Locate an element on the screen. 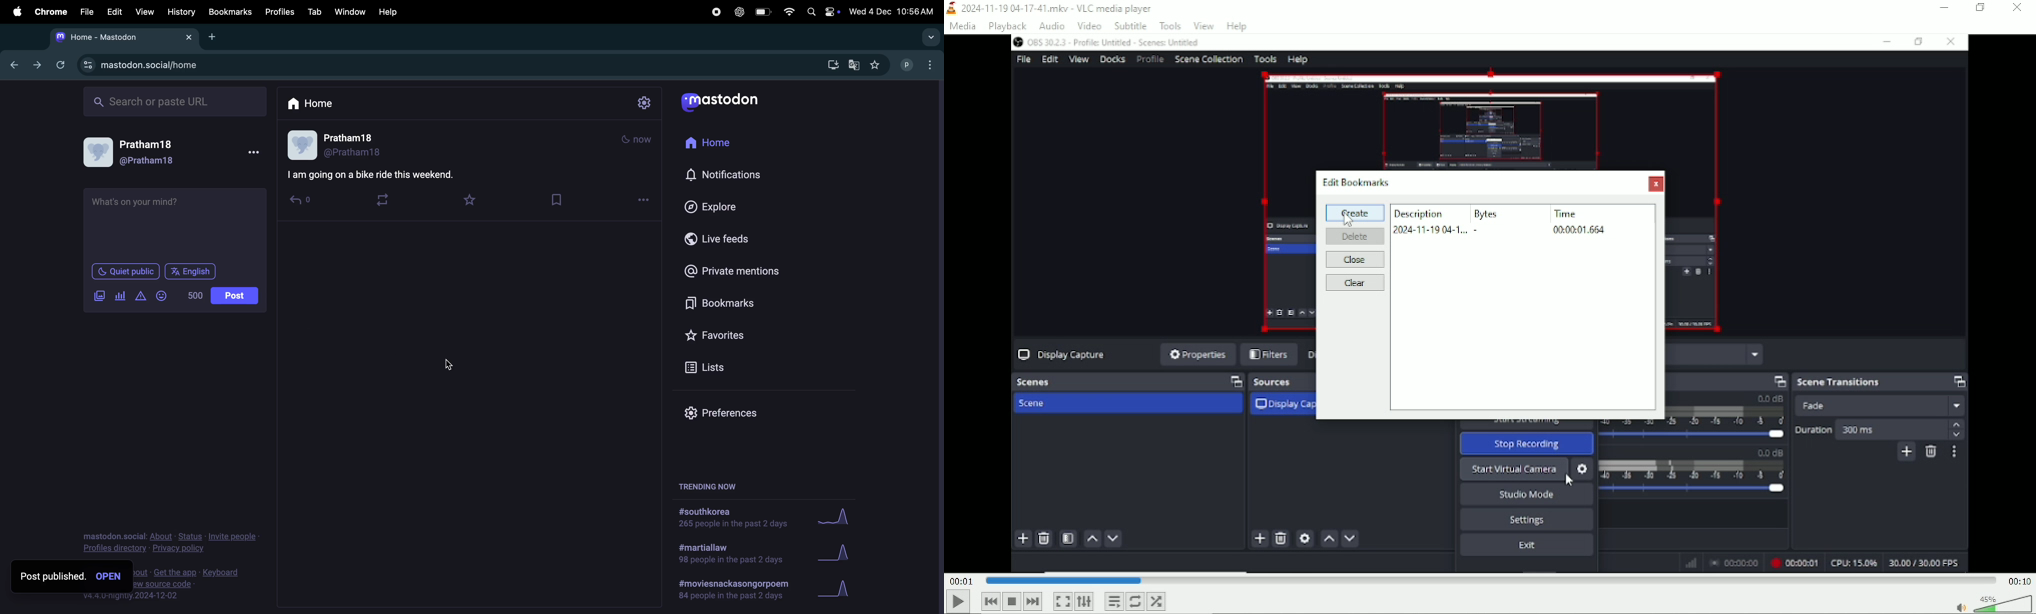 This screenshot has width=2044, height=616. Prefrences is located at coordinates (728, 412).